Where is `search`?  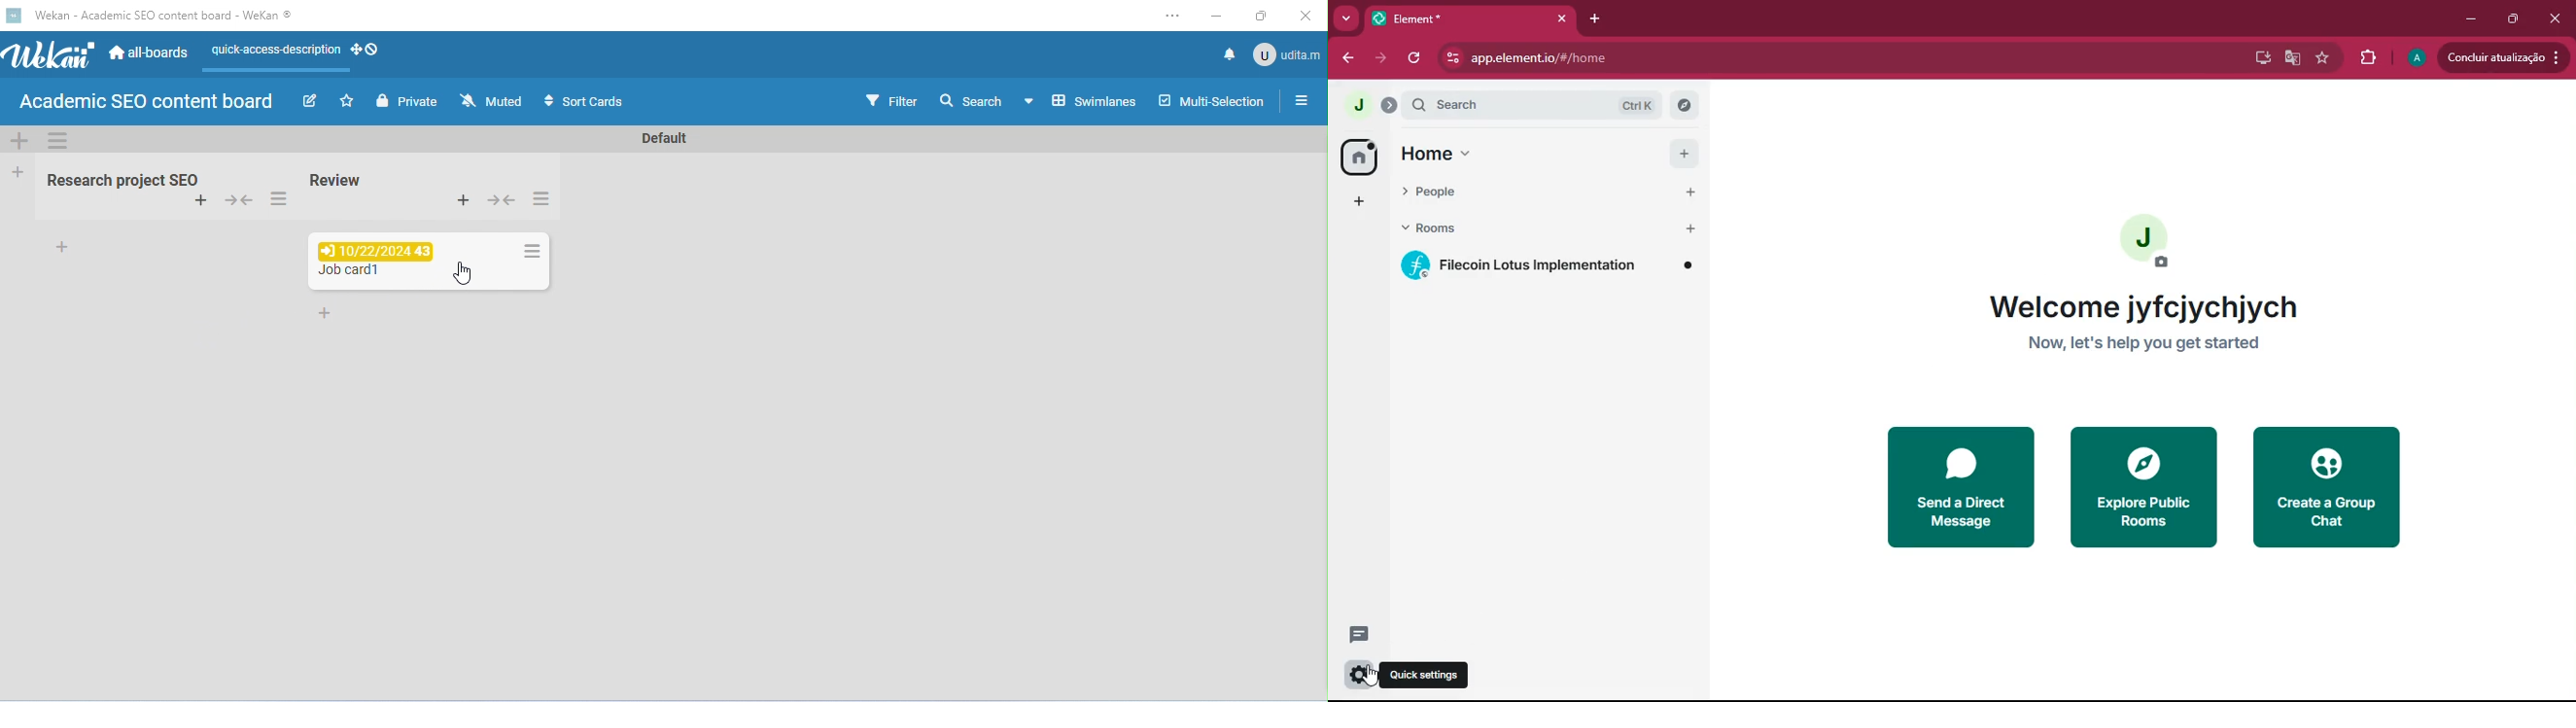 search is located at coordinates (970, 99).